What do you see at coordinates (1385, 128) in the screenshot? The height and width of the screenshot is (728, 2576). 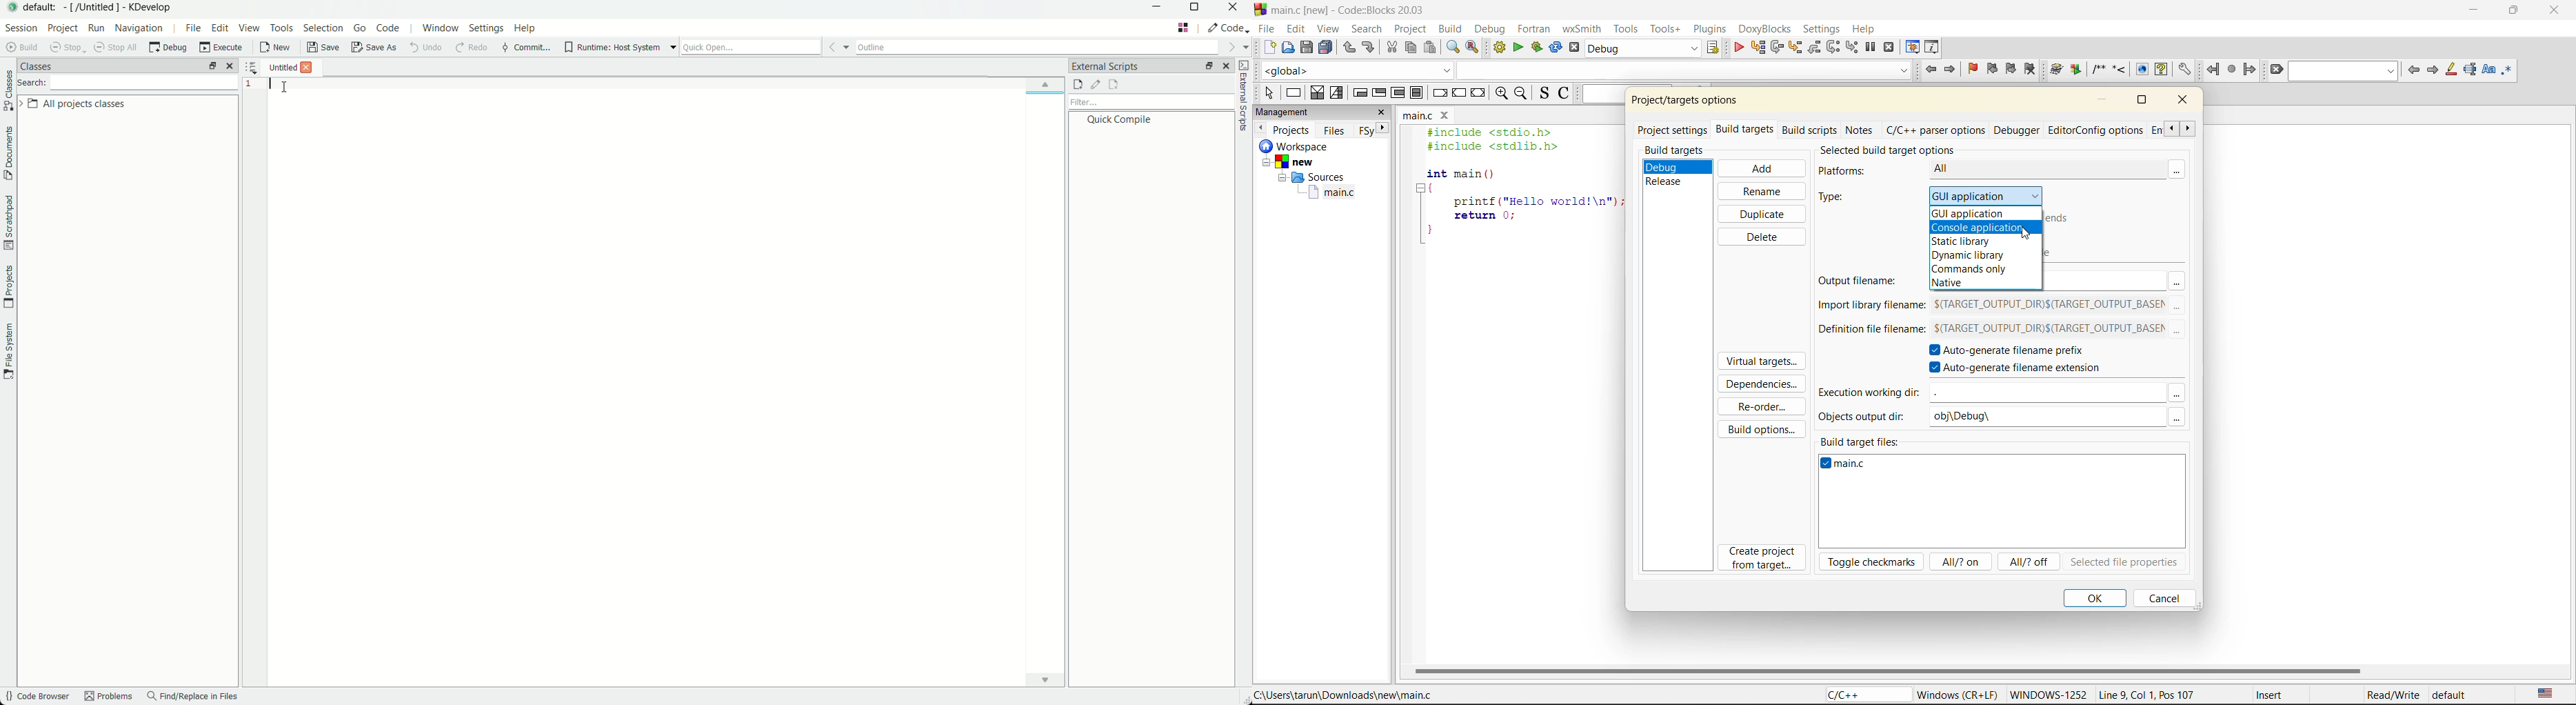 I see `next` at bounding box center [1385, 128].